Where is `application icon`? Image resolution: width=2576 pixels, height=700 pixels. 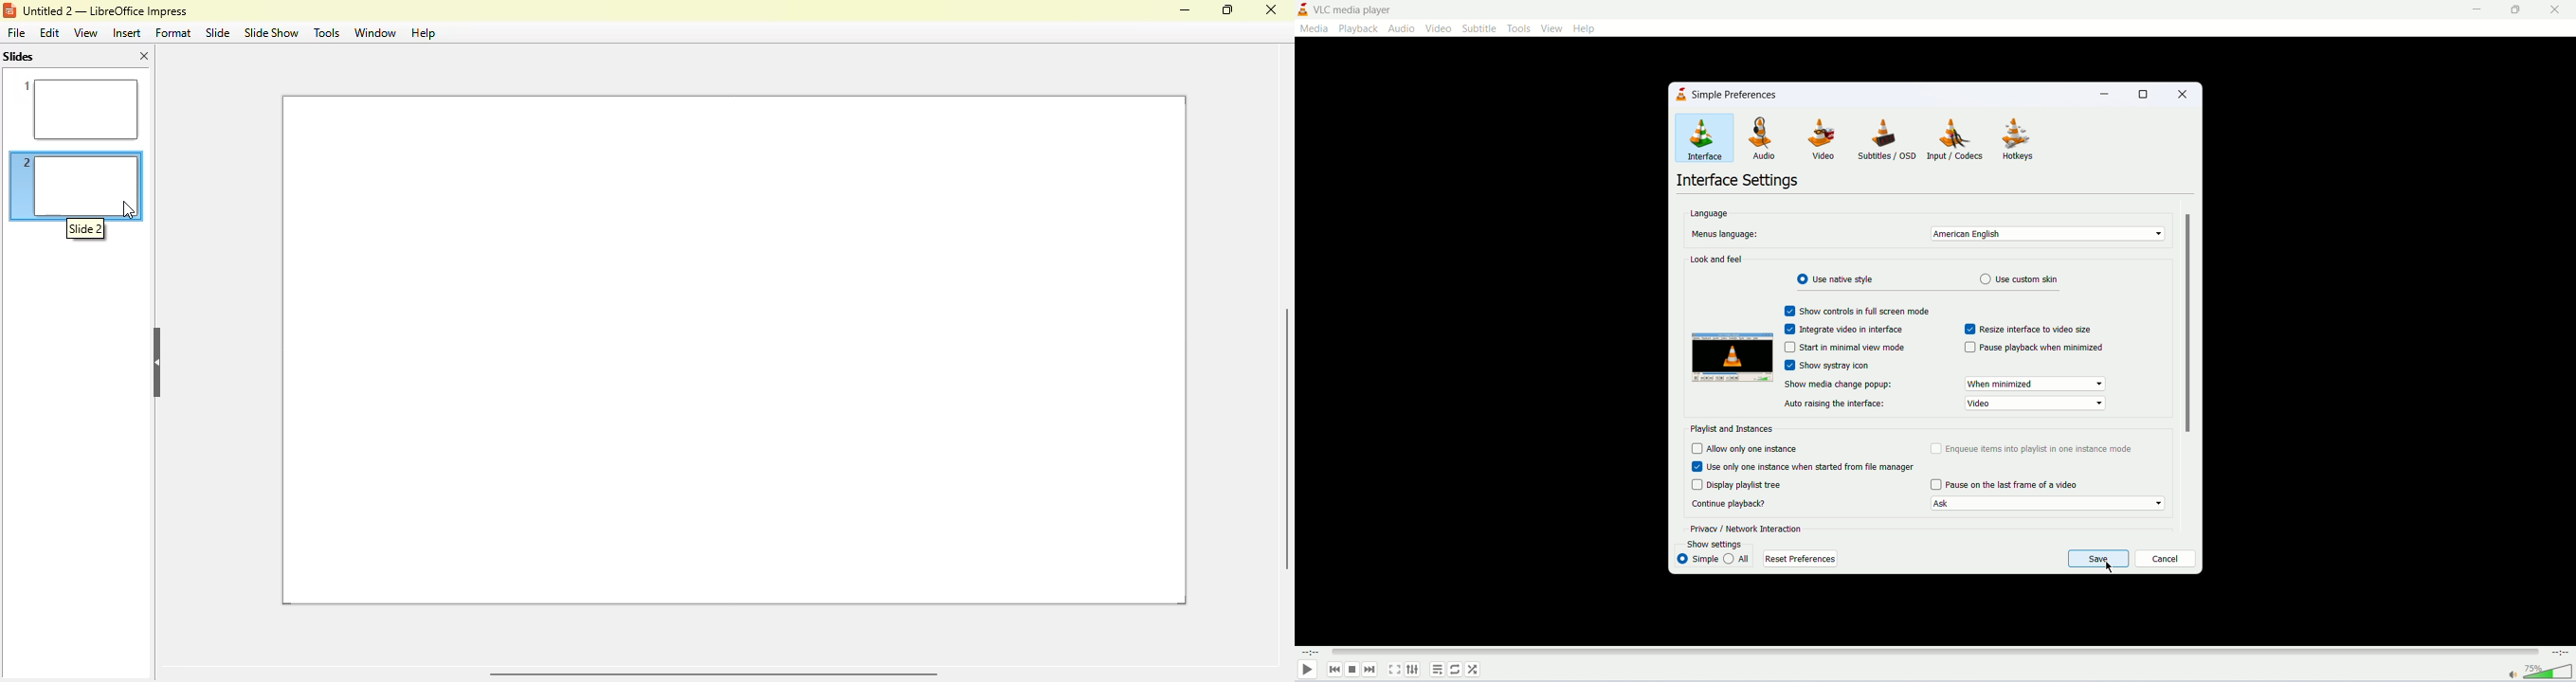 application icon is located at coordinates (1304, 10).